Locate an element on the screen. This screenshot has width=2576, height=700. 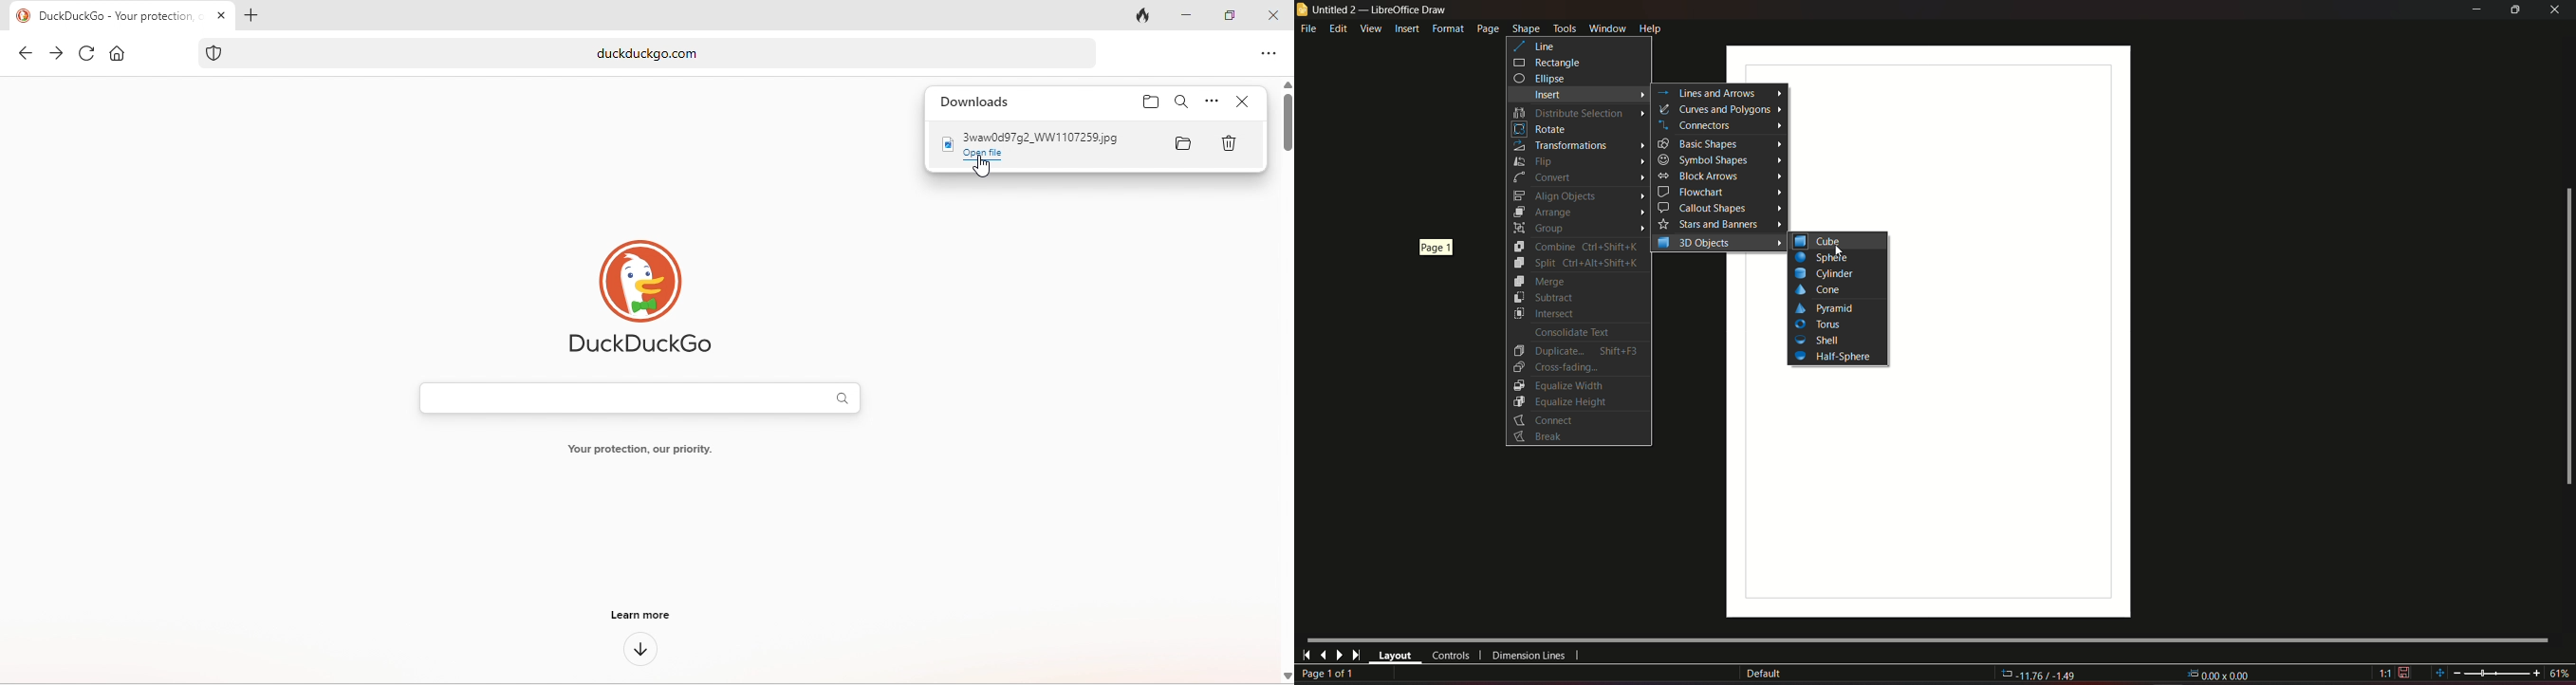
Connect is located at coordinates (1547, 420).